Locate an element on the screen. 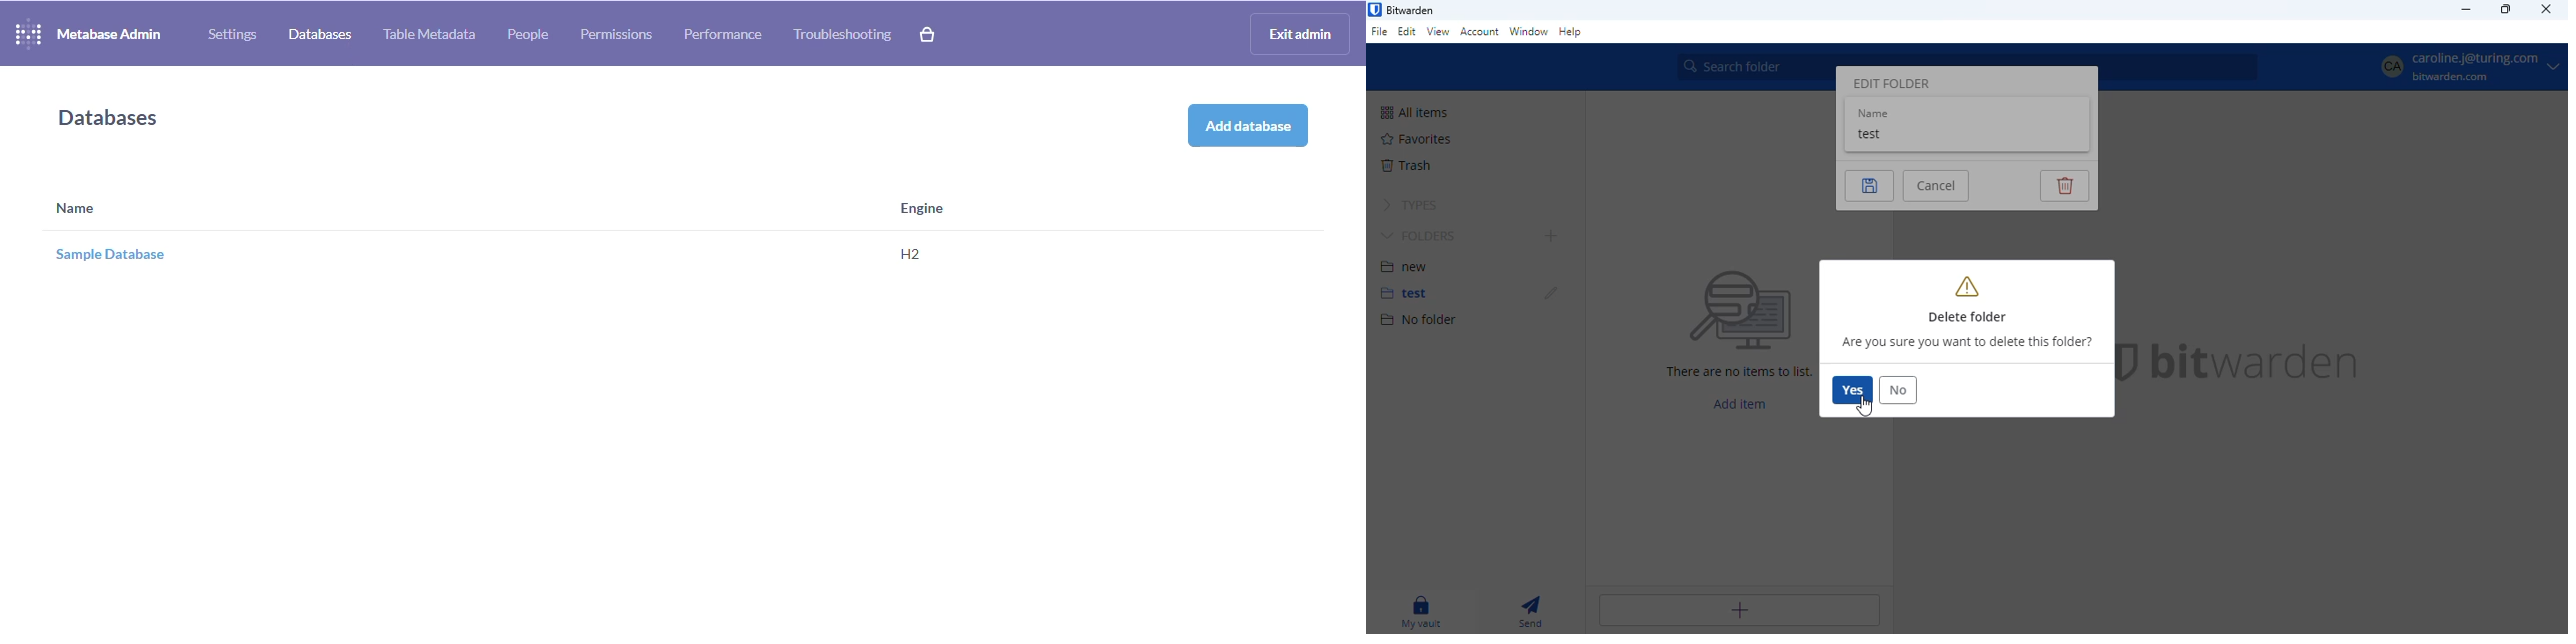 The width and height of the screenshot is (2576, 644). maximize is located at coordinates (2506, 10).